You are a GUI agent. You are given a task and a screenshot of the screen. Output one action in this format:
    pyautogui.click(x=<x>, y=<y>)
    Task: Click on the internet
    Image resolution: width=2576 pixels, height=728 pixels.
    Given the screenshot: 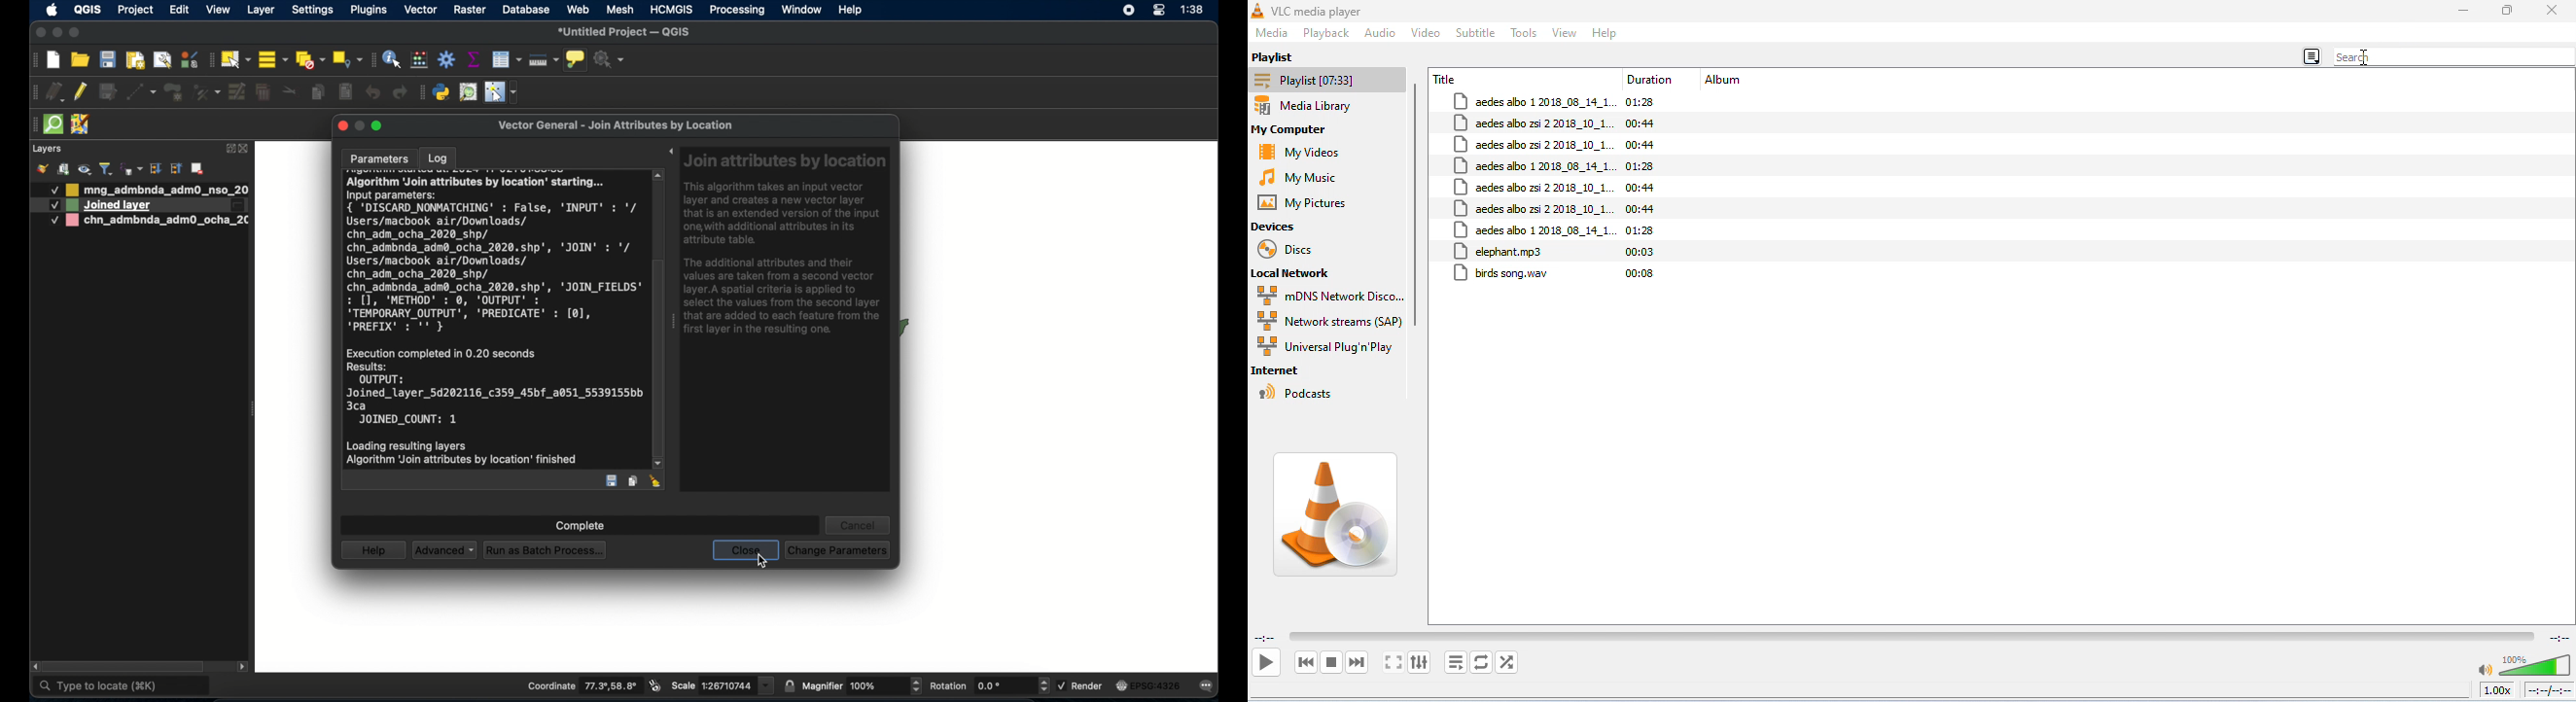 What is the action you would take?
    pyautogui.click(x=1280, y=371)
    